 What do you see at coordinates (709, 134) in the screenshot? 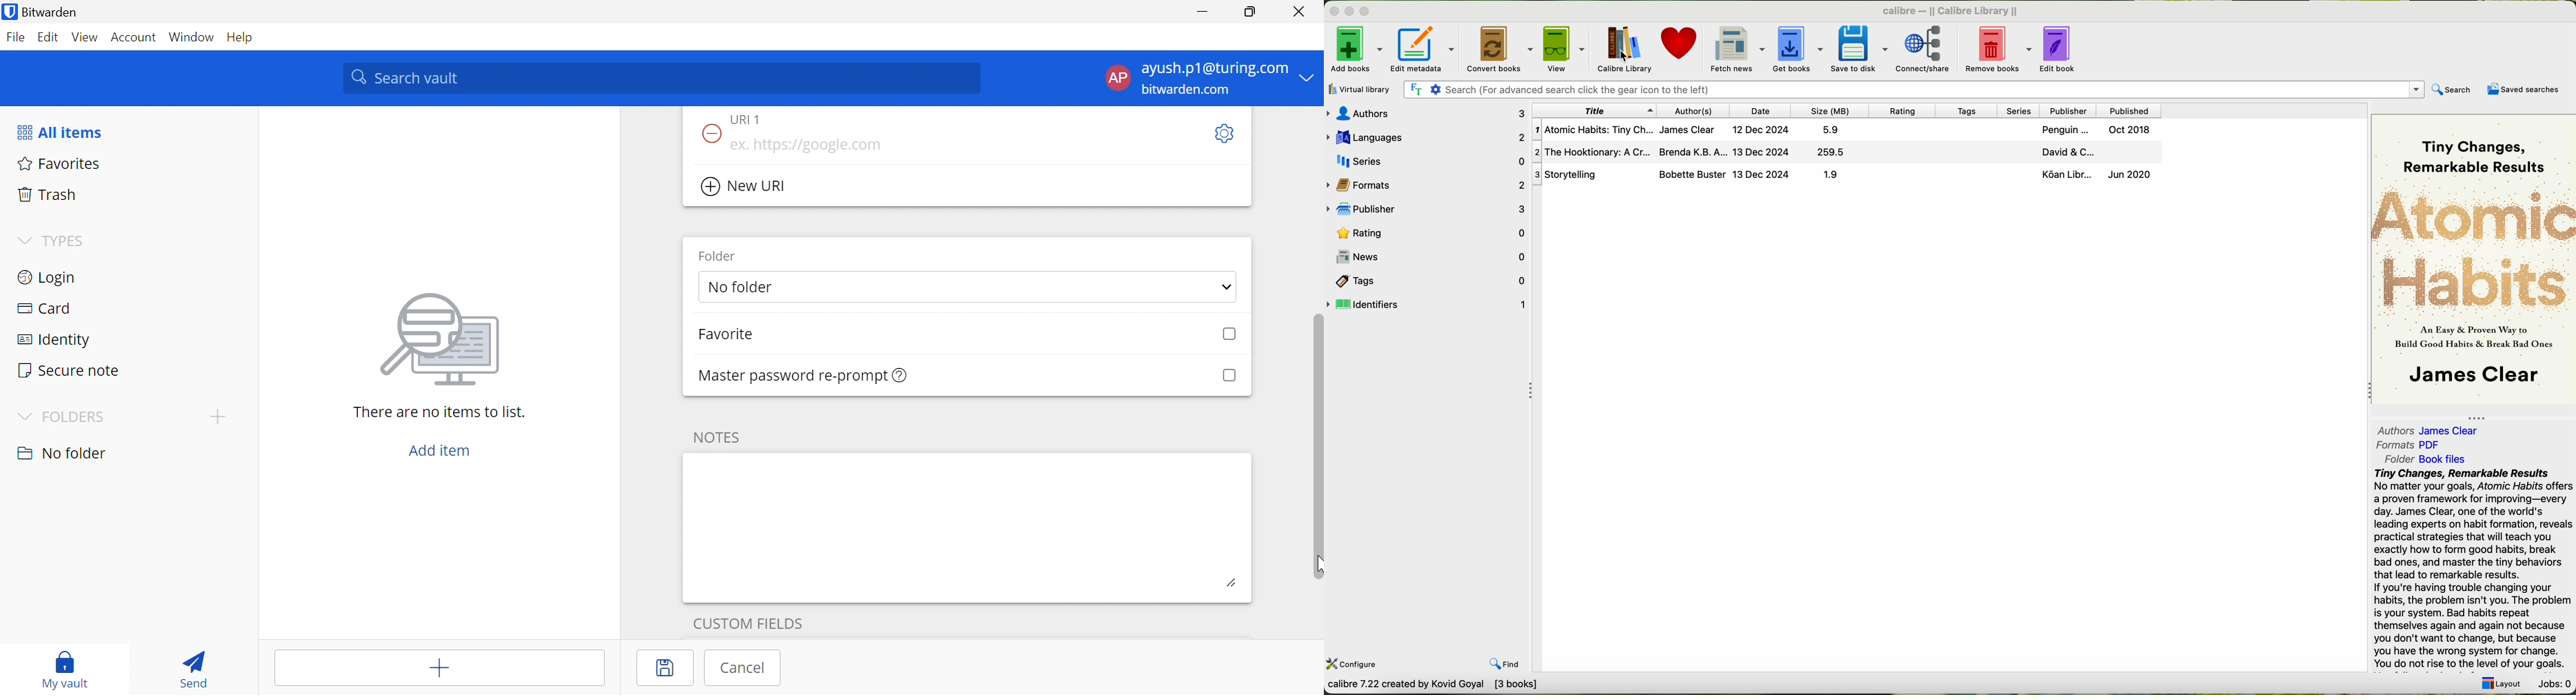
I see `Remove` at bounding box center [709, 134].